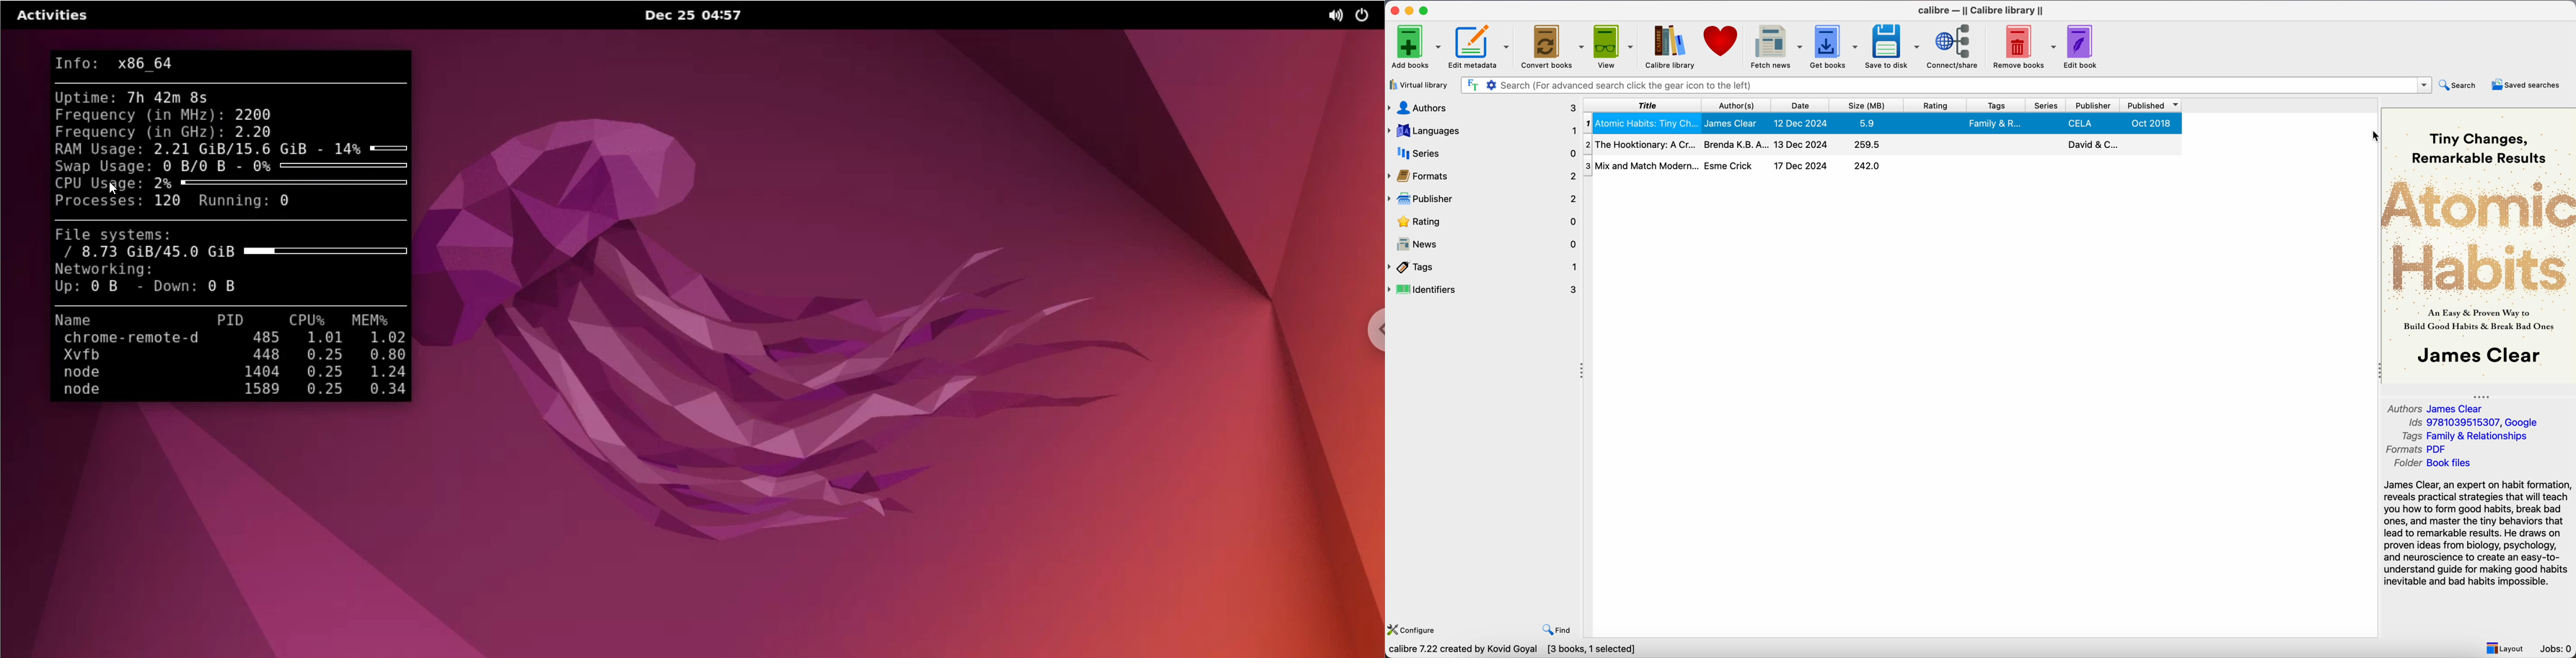 The image size is (2576, 672). What do you see at coordinates (2507, 648) in the screenshot?
I see `Layout` at bounding box center [2507, 648].